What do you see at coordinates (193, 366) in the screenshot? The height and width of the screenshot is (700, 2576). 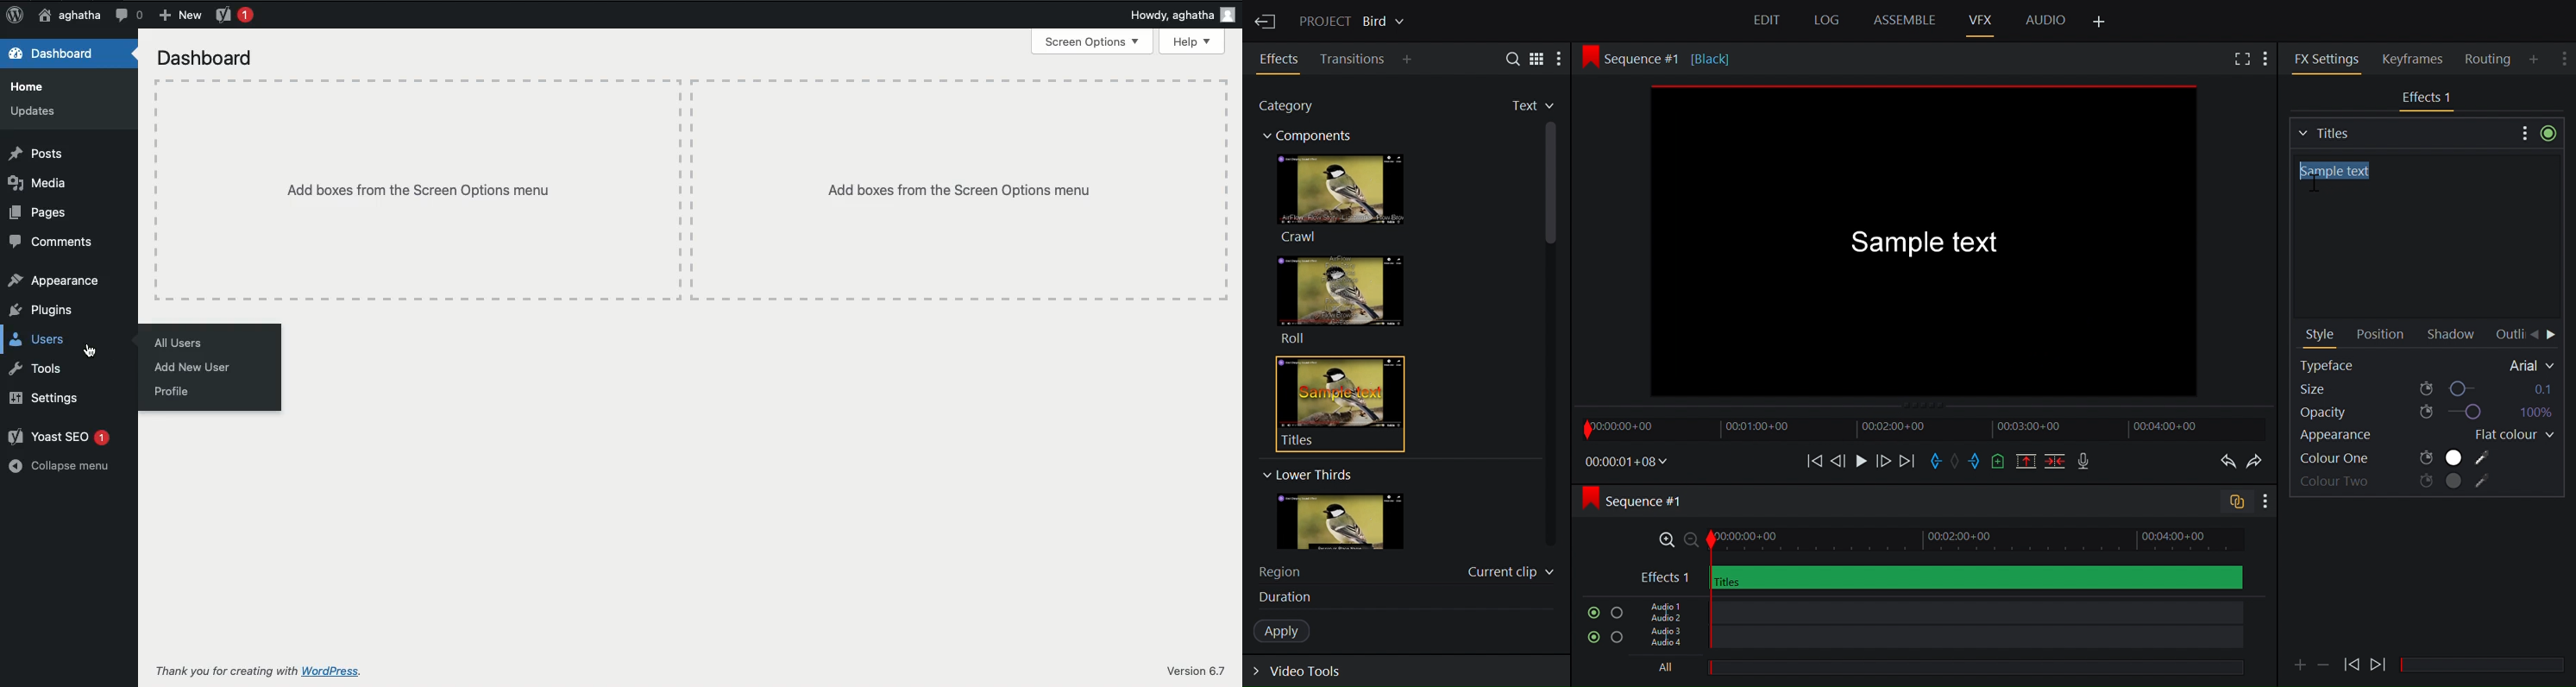 I see `Add new user` at bounding box center [193, 366].